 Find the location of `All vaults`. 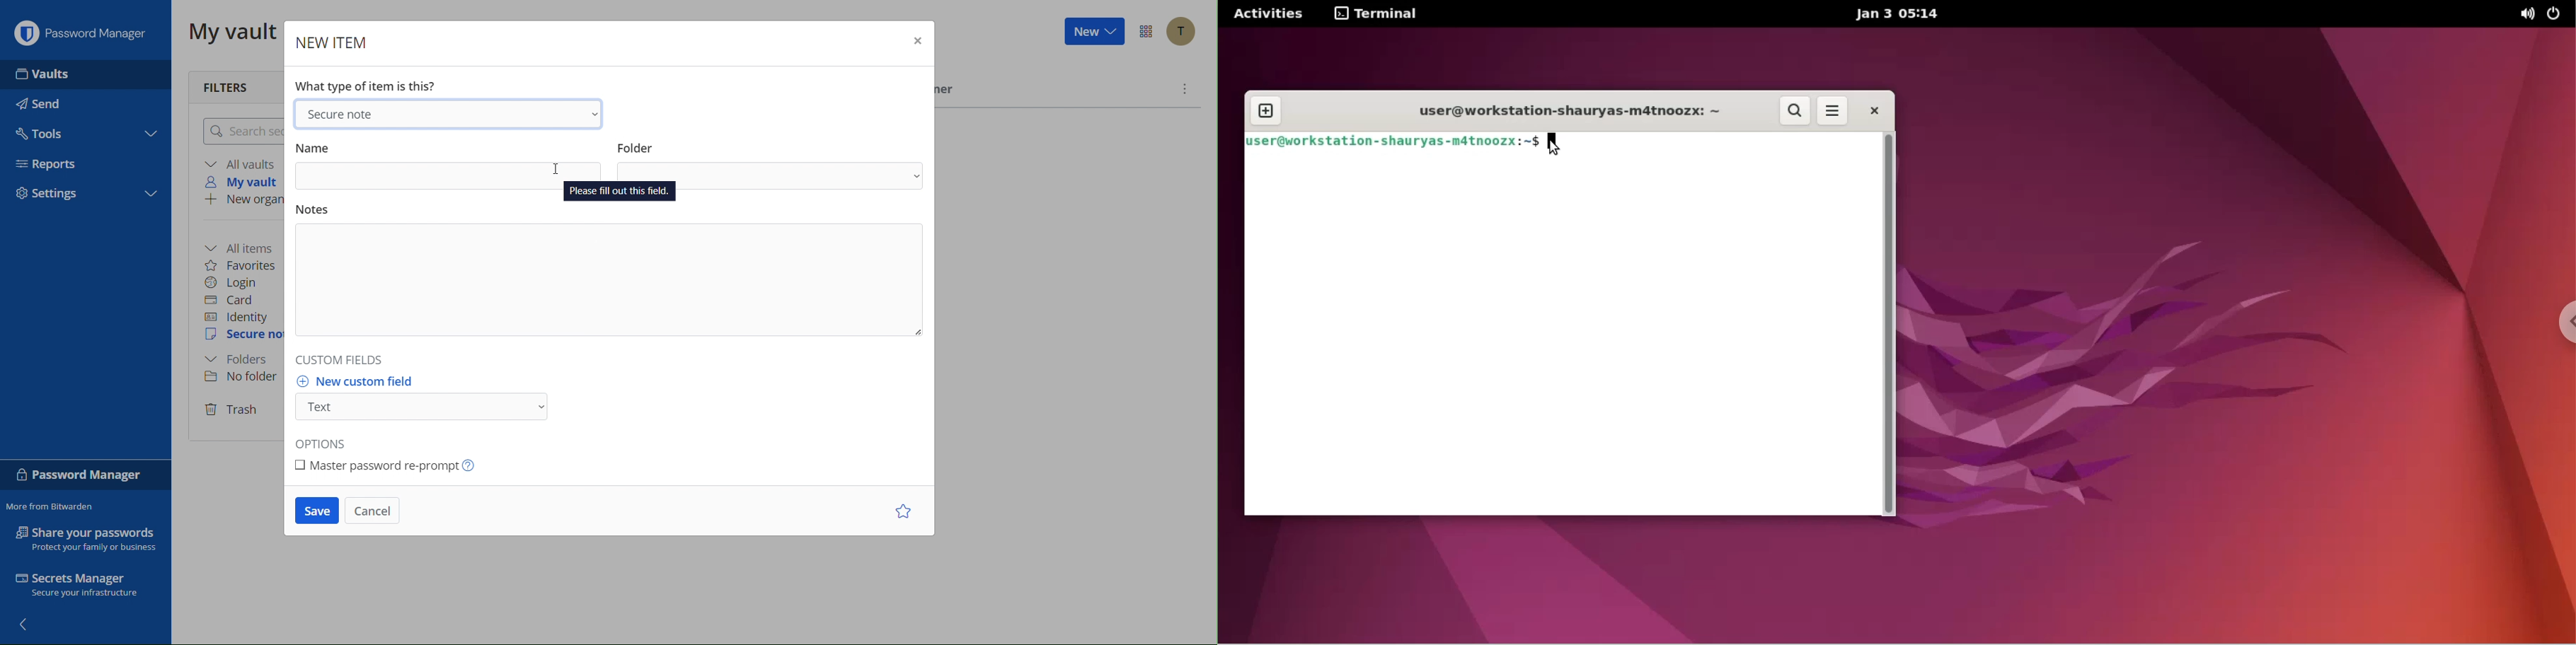

All vaults is located at coordinates (241, 164).